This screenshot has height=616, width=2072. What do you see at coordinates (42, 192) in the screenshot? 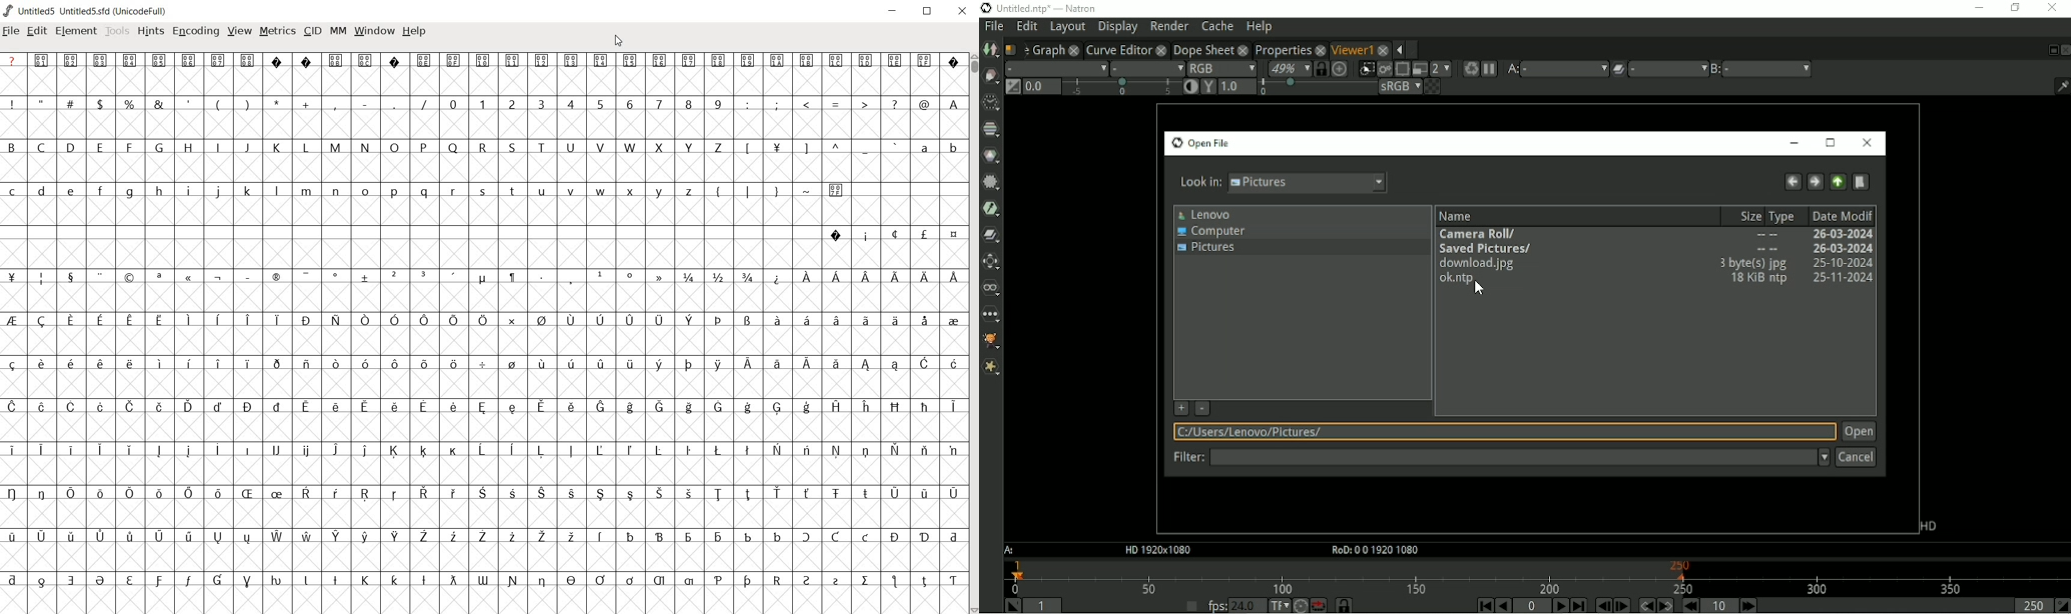
I see `d` at bounding box center [42, 192].